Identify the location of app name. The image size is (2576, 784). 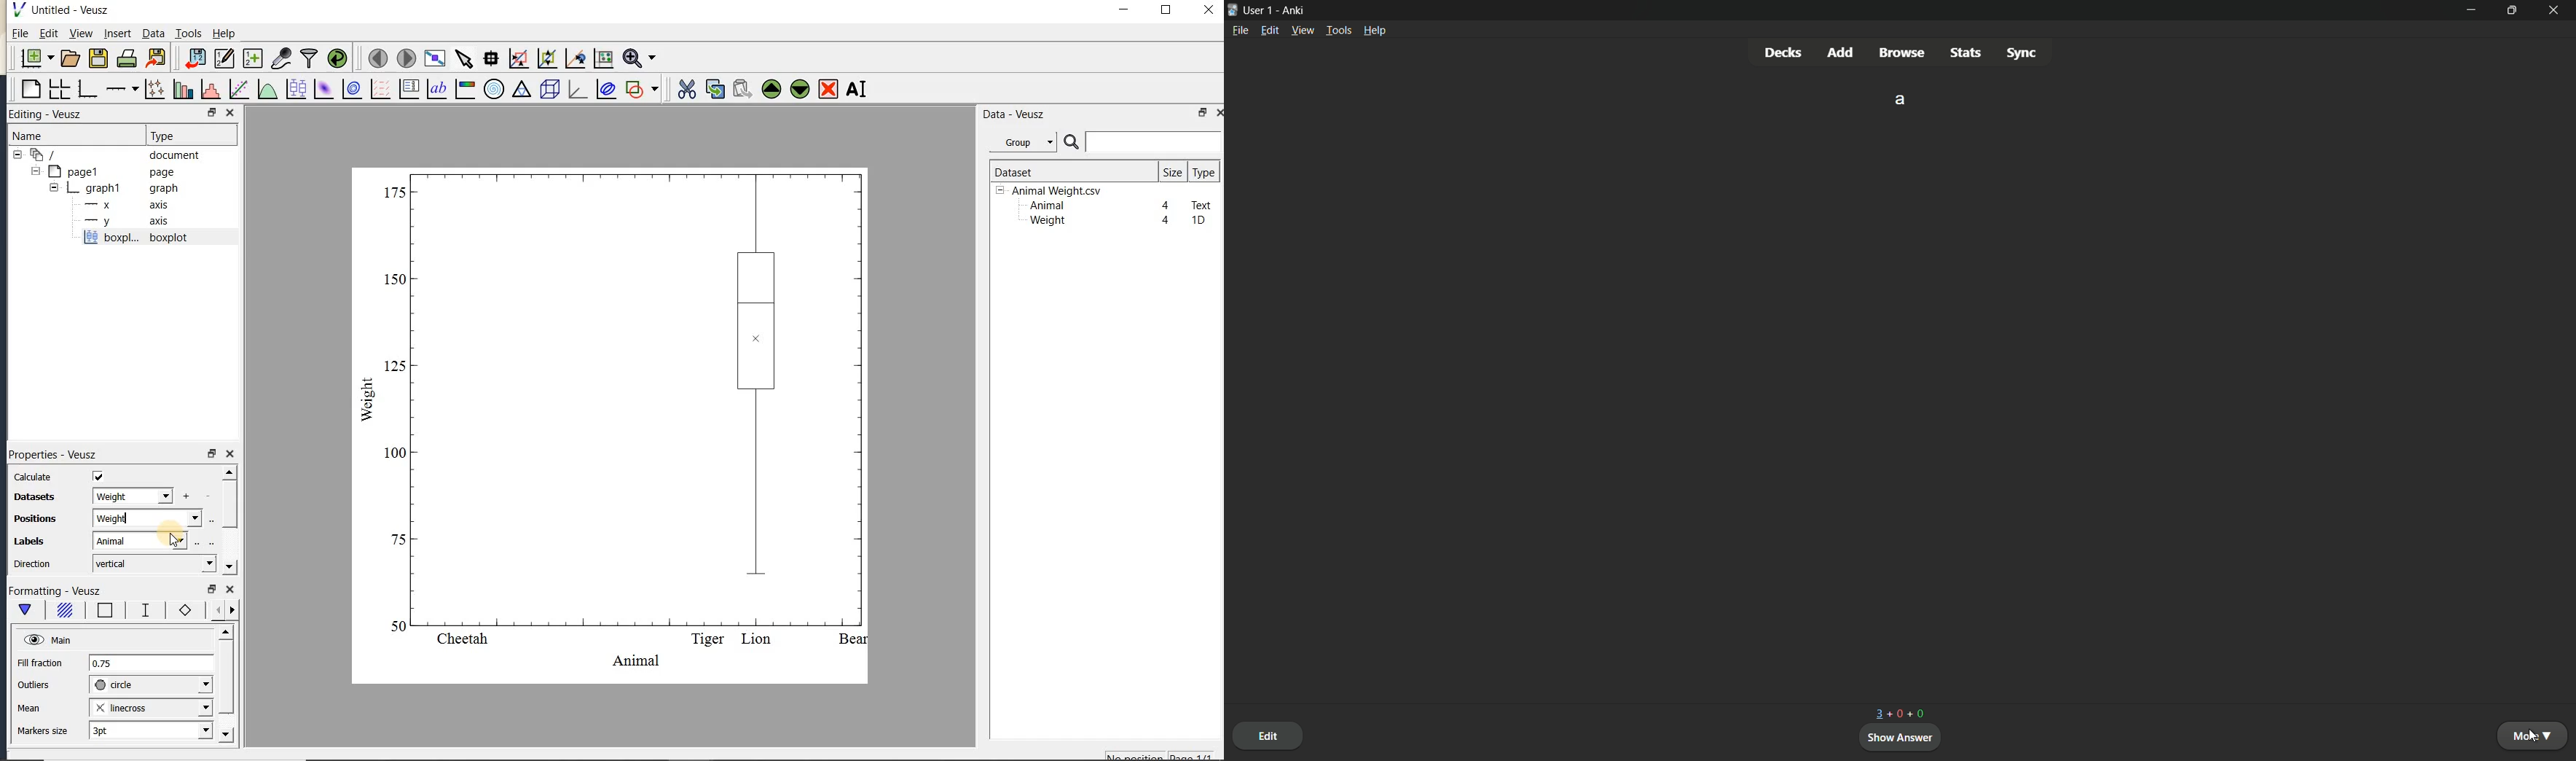
(1294, 11).